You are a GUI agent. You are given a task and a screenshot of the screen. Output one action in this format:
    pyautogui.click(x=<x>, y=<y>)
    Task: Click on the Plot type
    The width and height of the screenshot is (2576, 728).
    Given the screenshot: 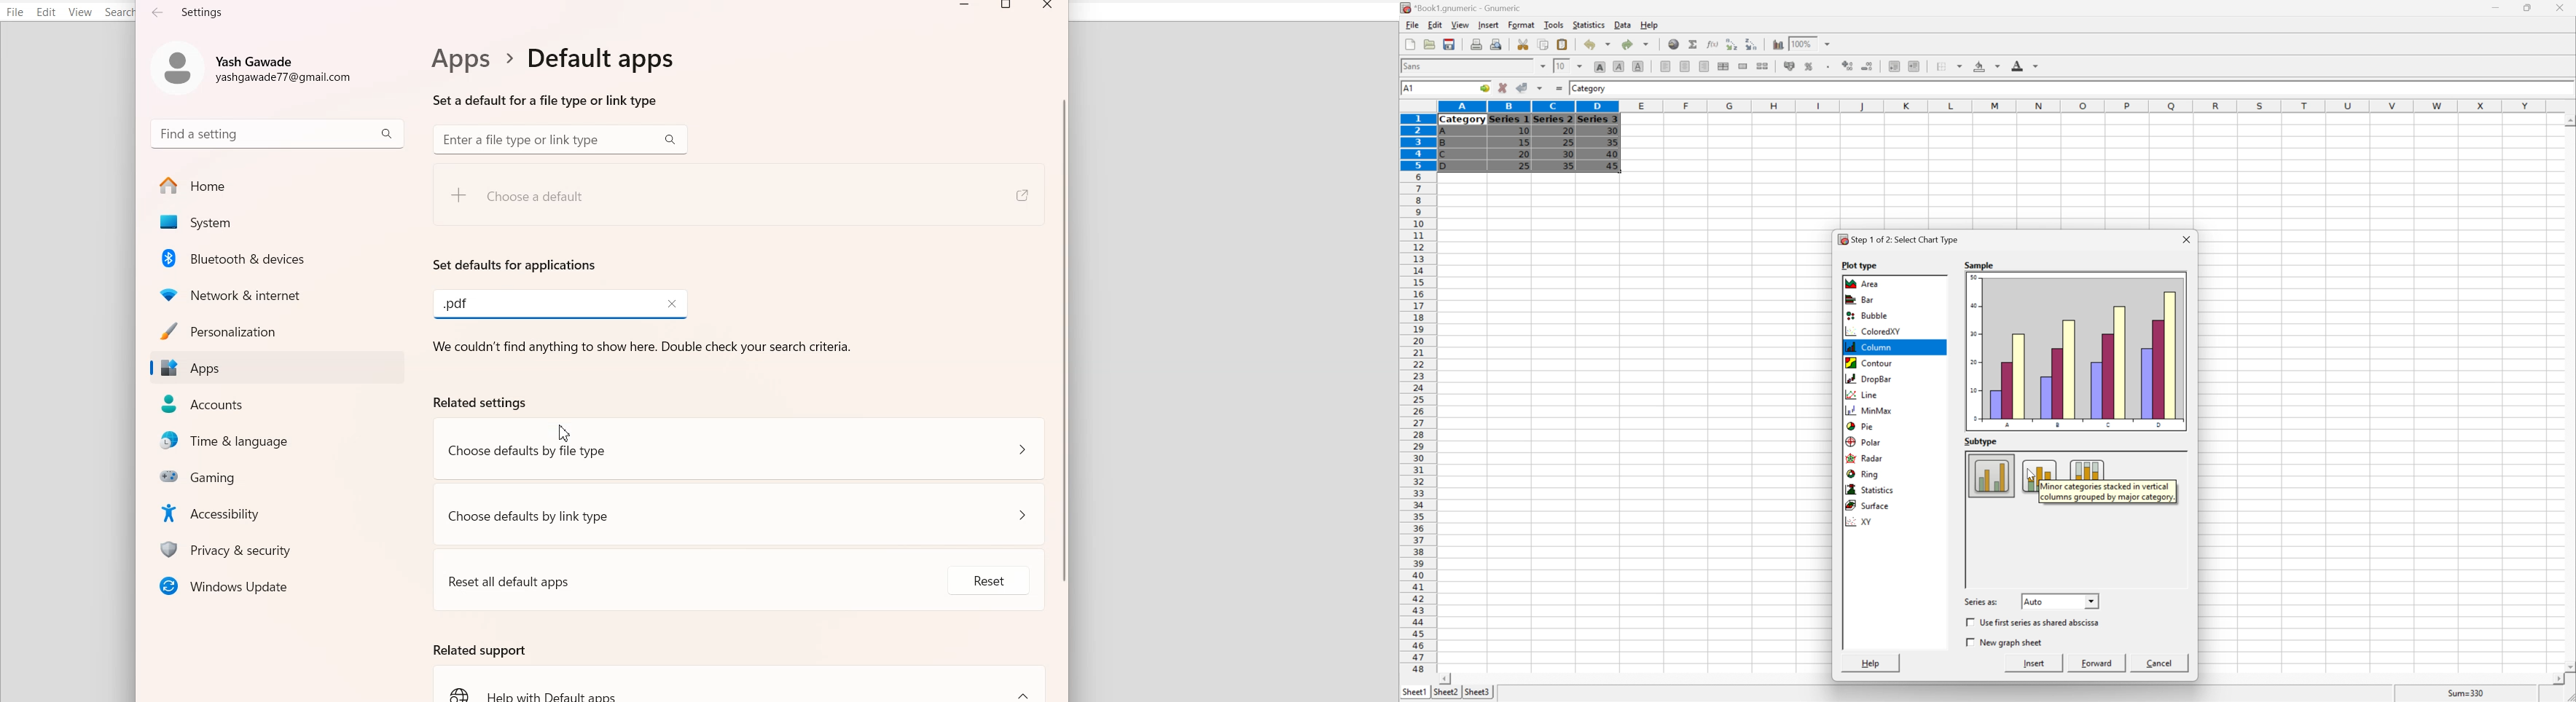 What is the action you would take?
    pyautogui.click(x=1861, y=265)
    